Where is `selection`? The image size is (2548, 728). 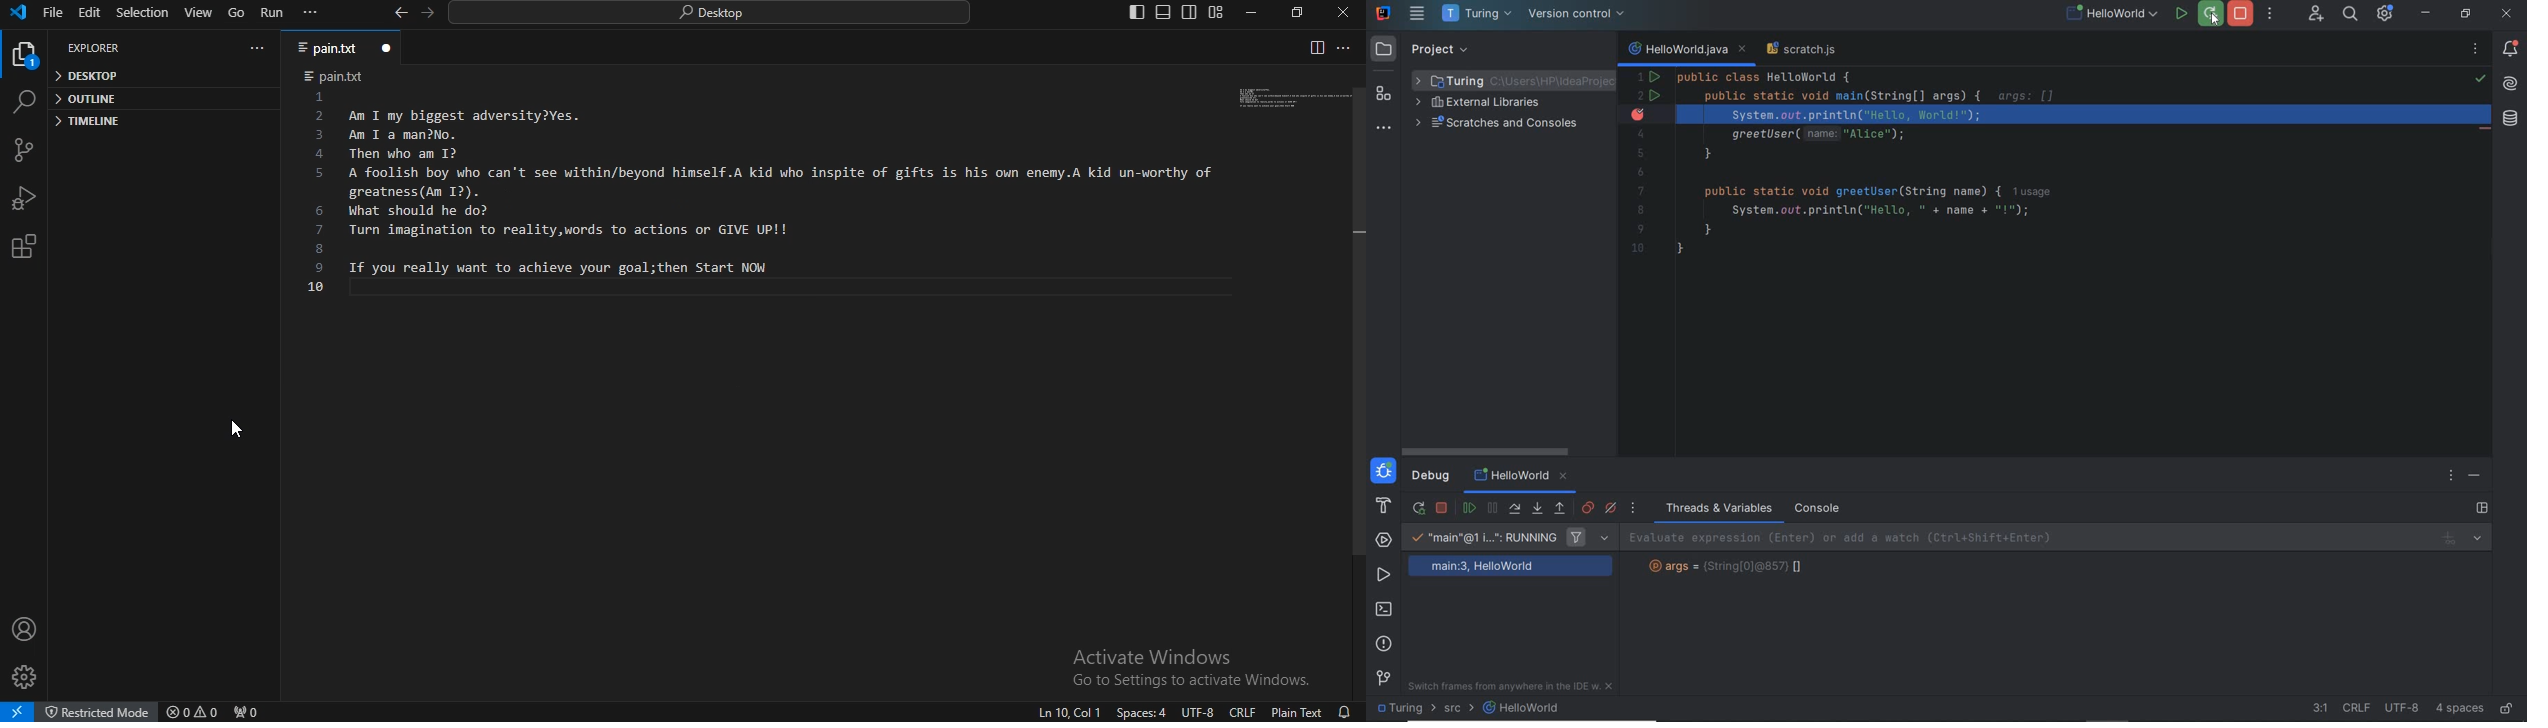
selection is located at coordinates (142, 14).